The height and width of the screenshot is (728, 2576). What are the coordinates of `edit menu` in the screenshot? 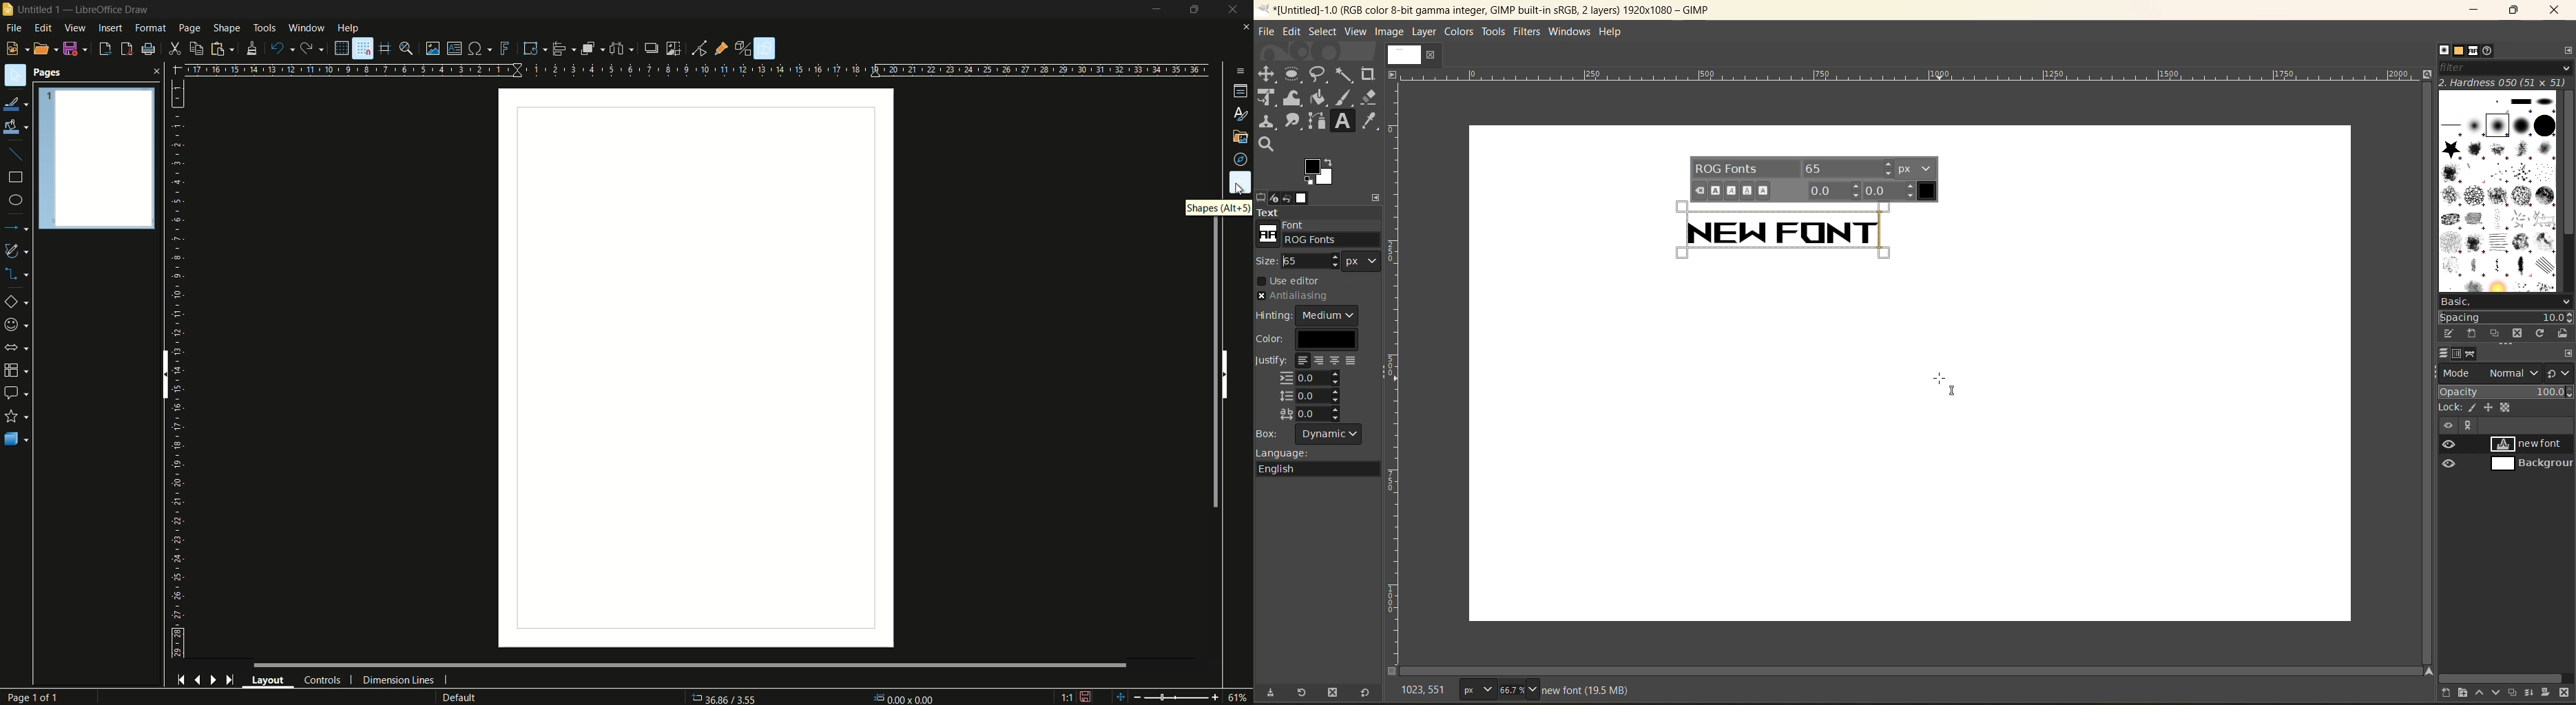 It's located at (42, 28).